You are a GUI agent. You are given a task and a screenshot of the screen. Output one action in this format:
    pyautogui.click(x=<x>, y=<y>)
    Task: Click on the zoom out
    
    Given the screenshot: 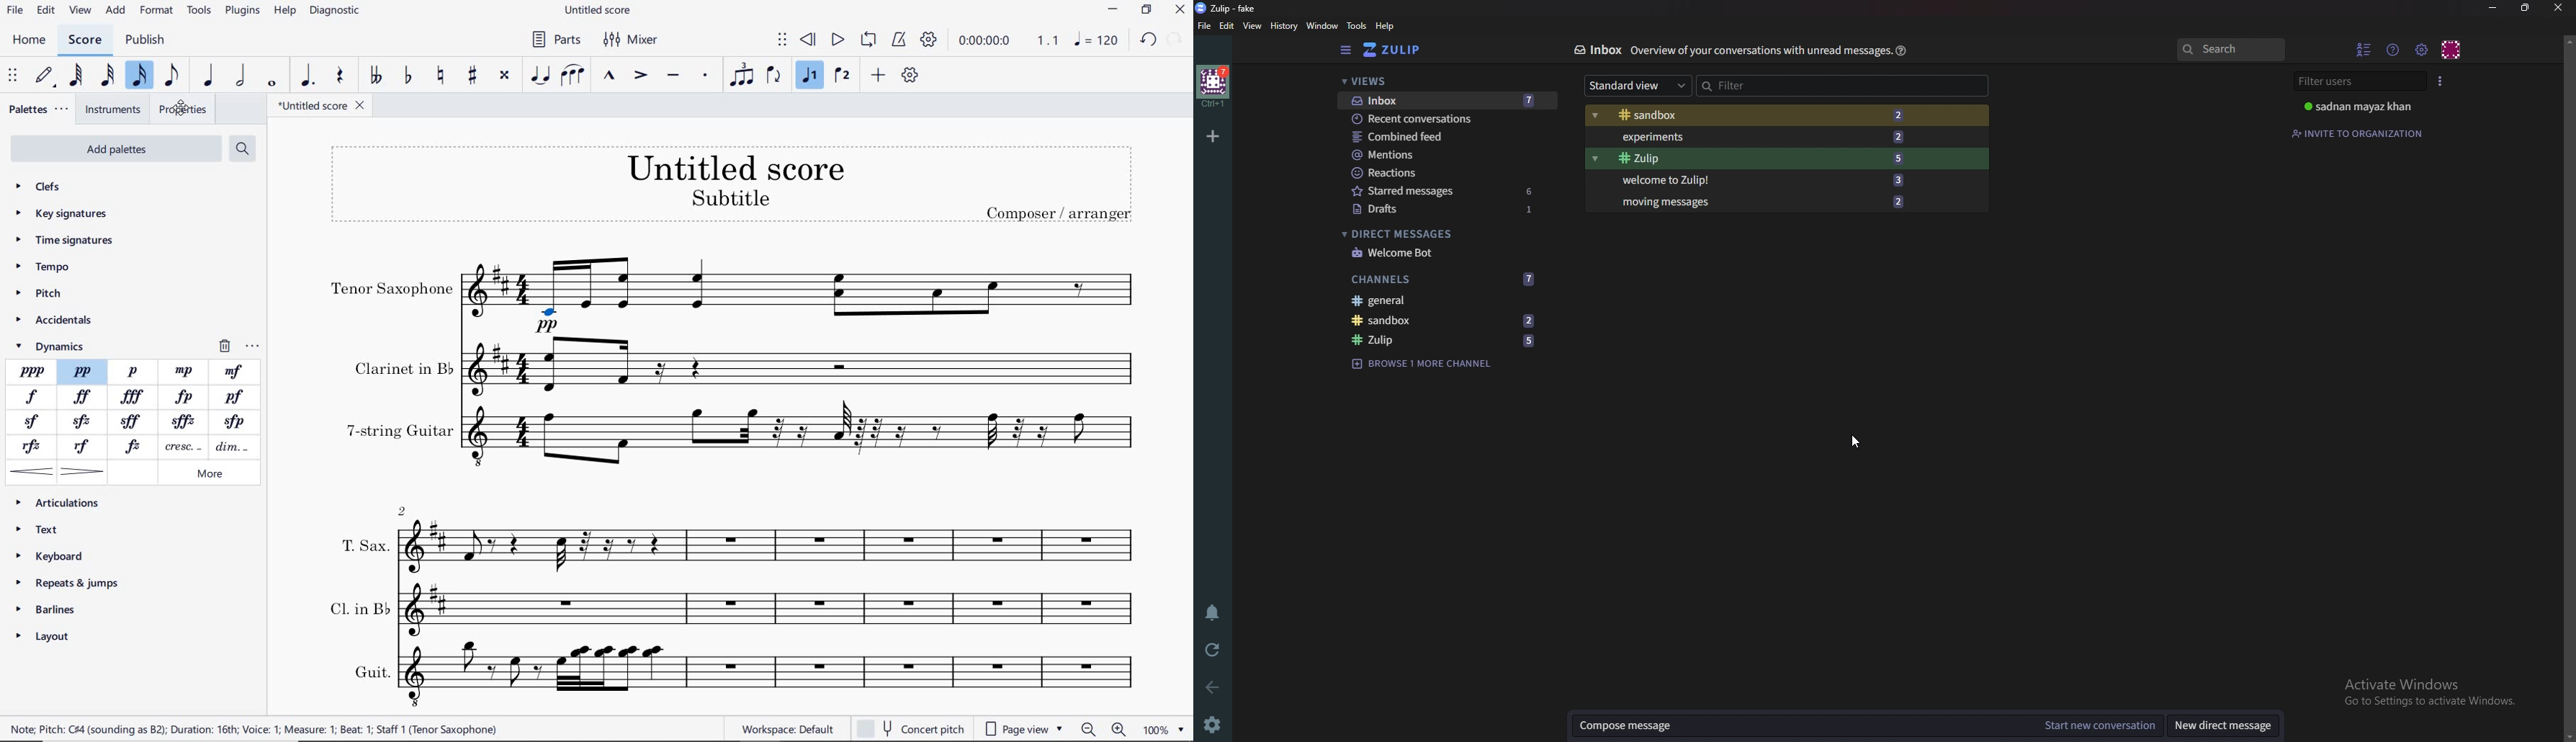 What is the action you would take?
    pyautogui.click(x=1089, y=729)
    